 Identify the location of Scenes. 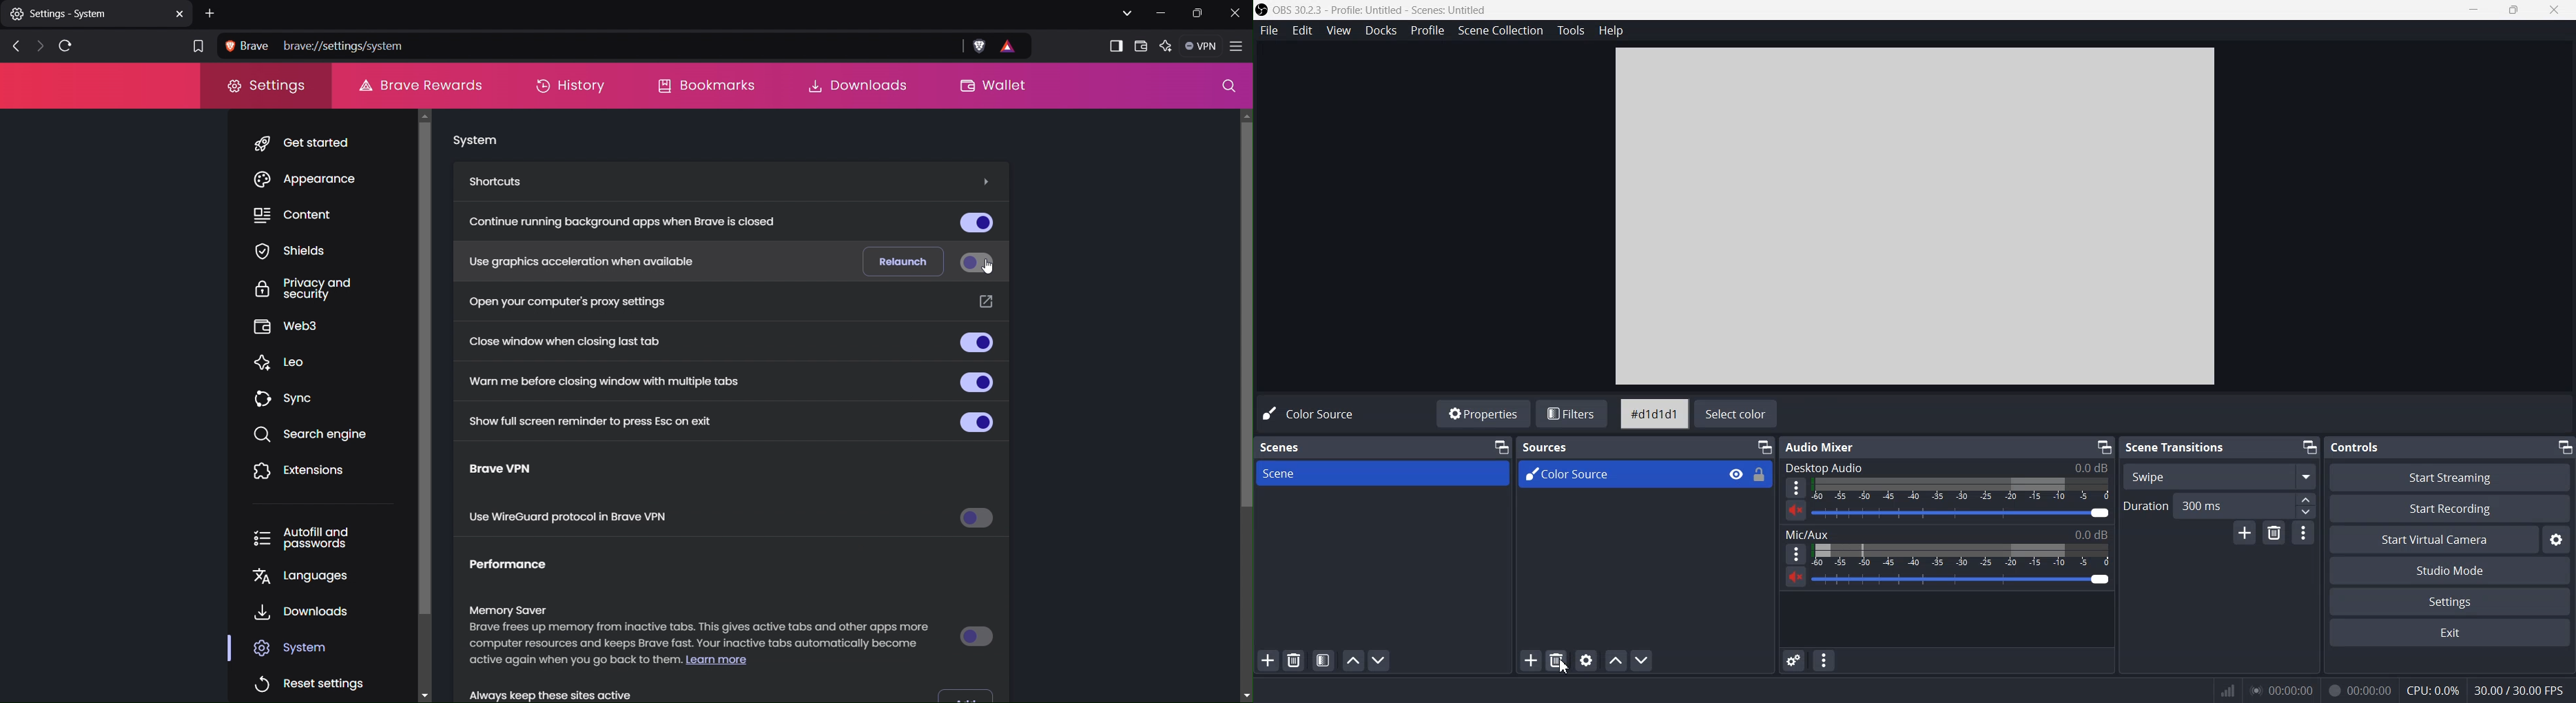
(1281, 447).